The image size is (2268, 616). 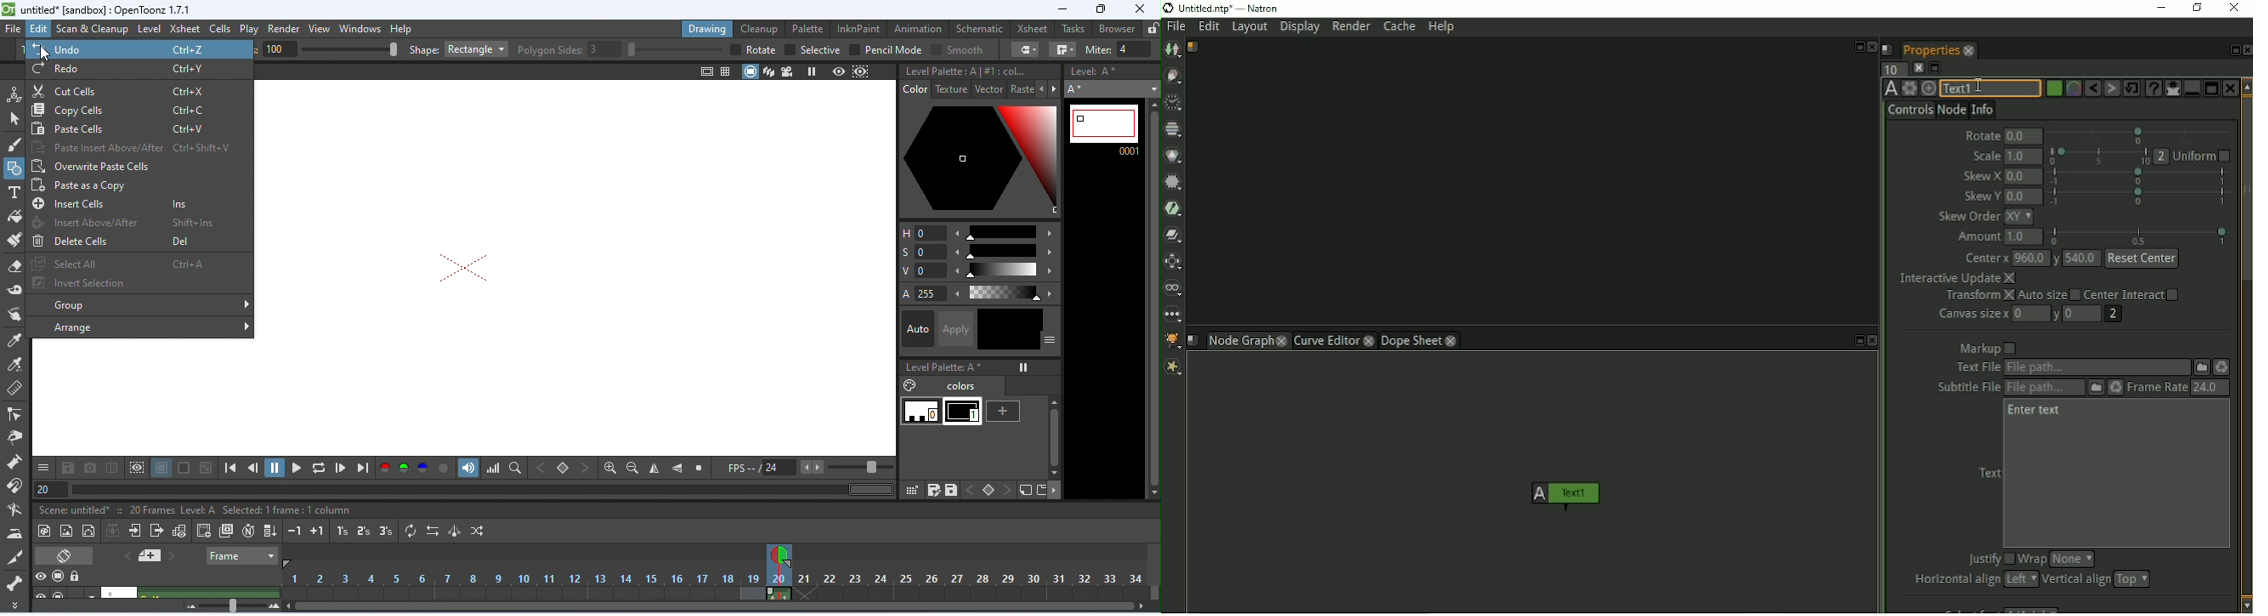 What do you see at coordinates (1986, 259) in the screenshot?
I see `Center` at bounding box center [1986, 259].